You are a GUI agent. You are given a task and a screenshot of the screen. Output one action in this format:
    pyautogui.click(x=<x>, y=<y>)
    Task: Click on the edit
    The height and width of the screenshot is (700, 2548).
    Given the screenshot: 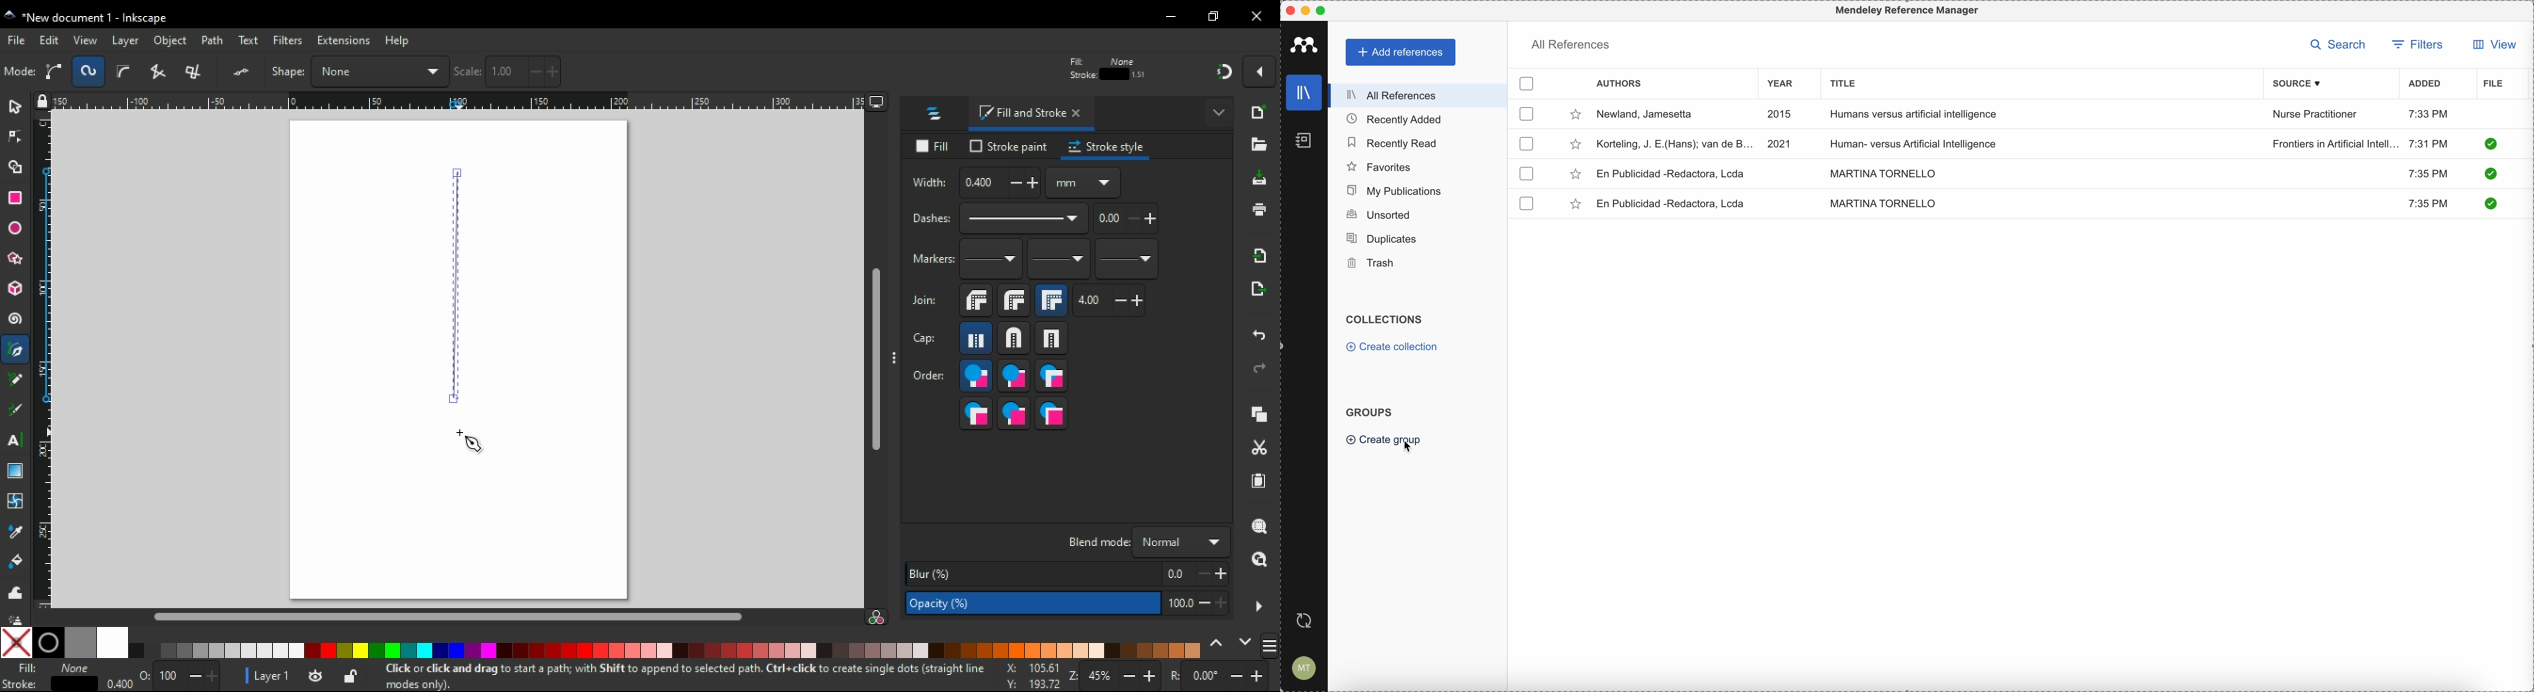 What is the action you would take?
    pyautogui.click(x=50, y=40)
    